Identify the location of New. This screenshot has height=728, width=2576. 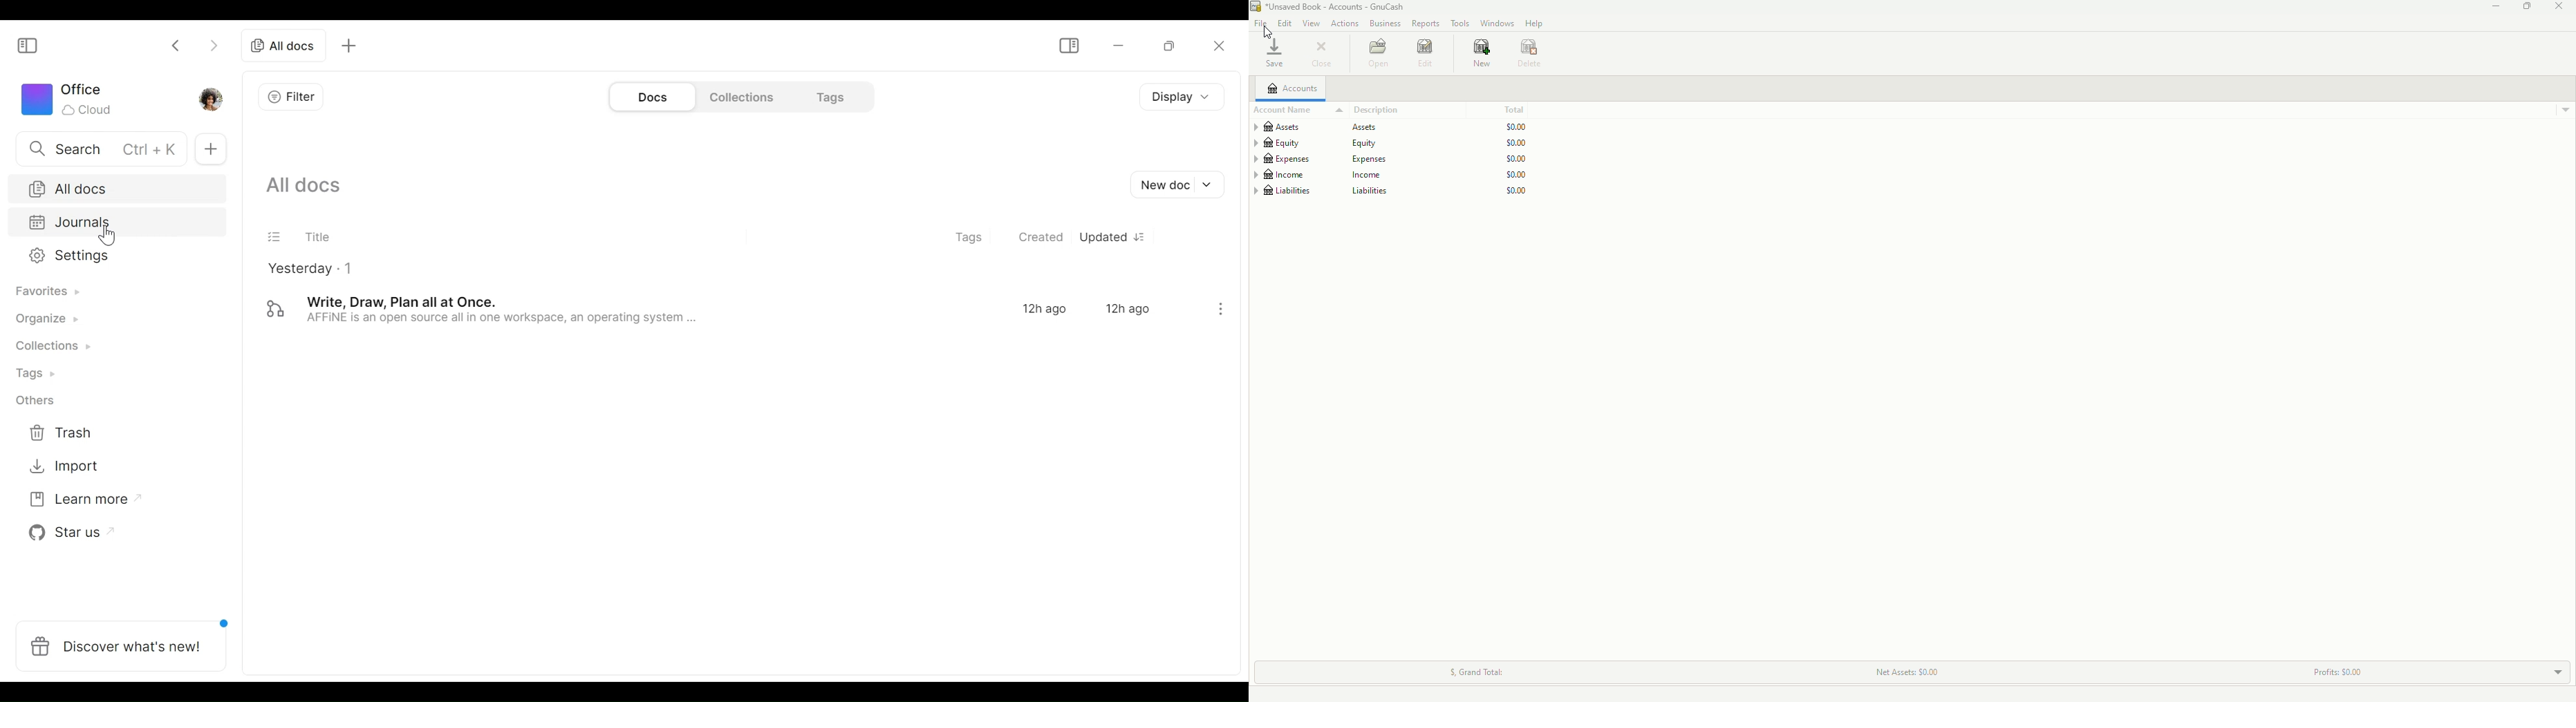
(1484, 55).